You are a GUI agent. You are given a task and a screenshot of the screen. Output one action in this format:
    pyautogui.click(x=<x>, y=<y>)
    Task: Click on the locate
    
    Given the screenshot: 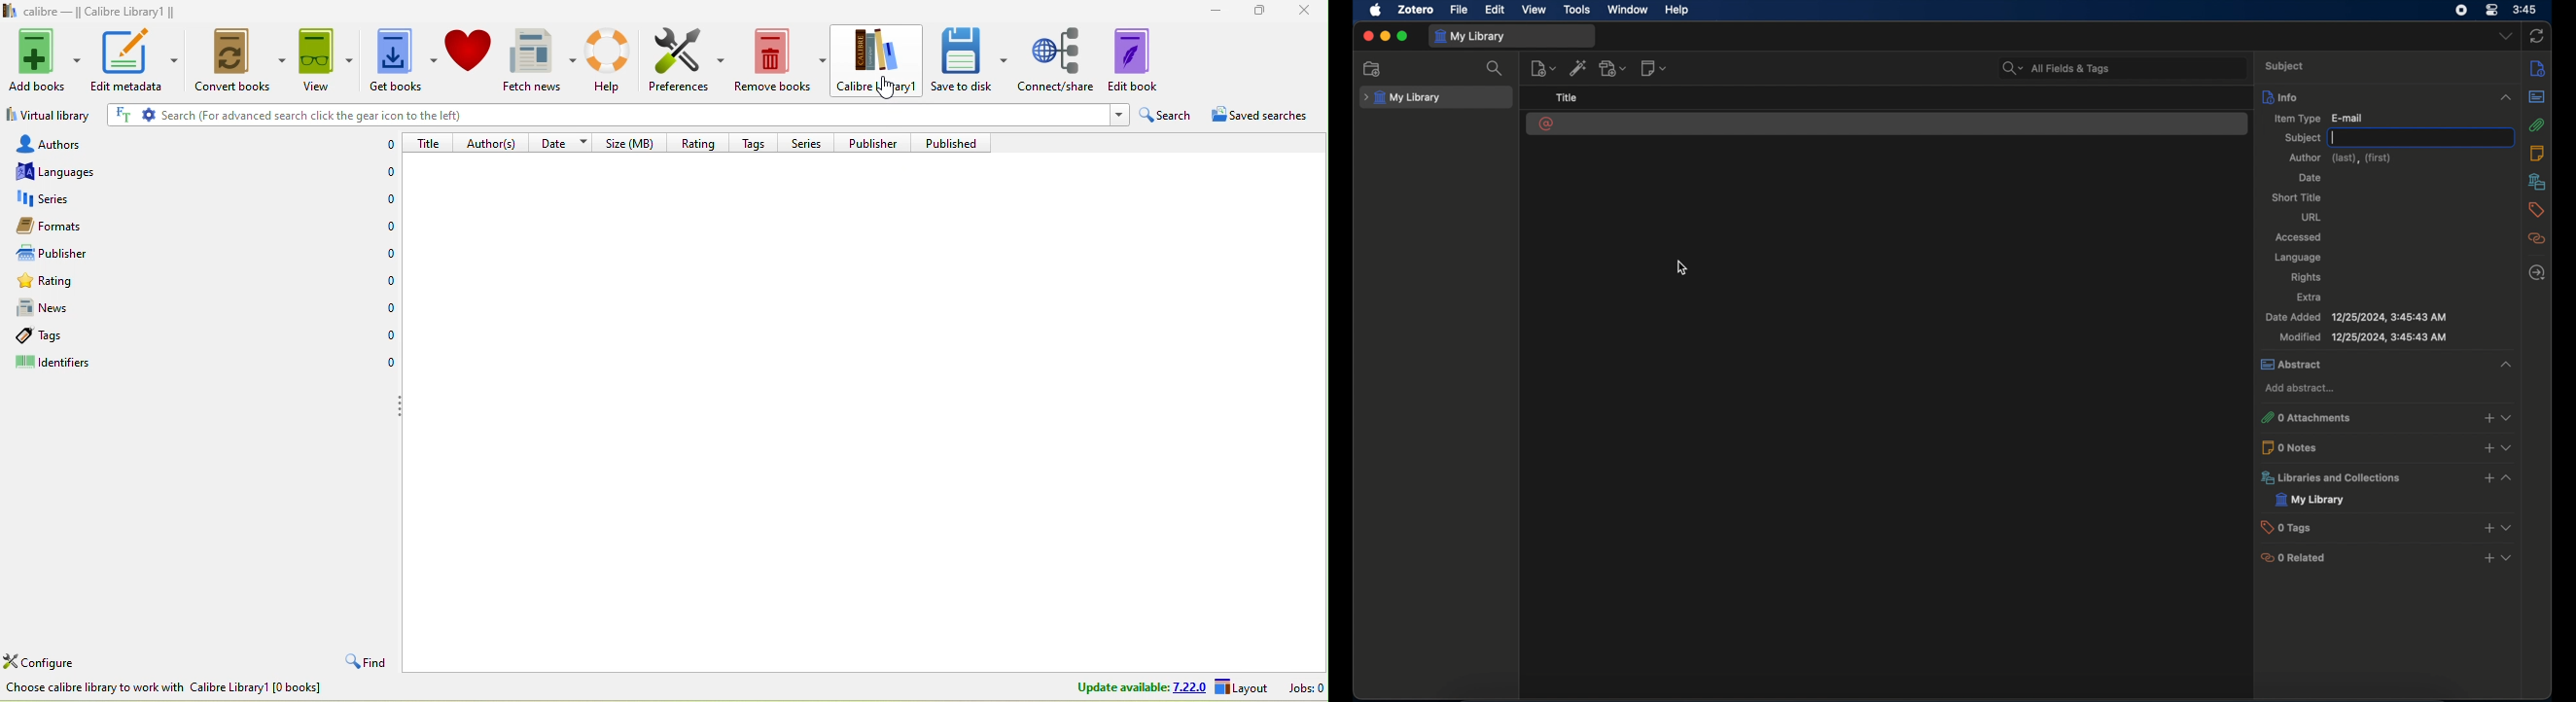 What is the action you would take?
    pyautogui.click(x=2536, y=273)
    